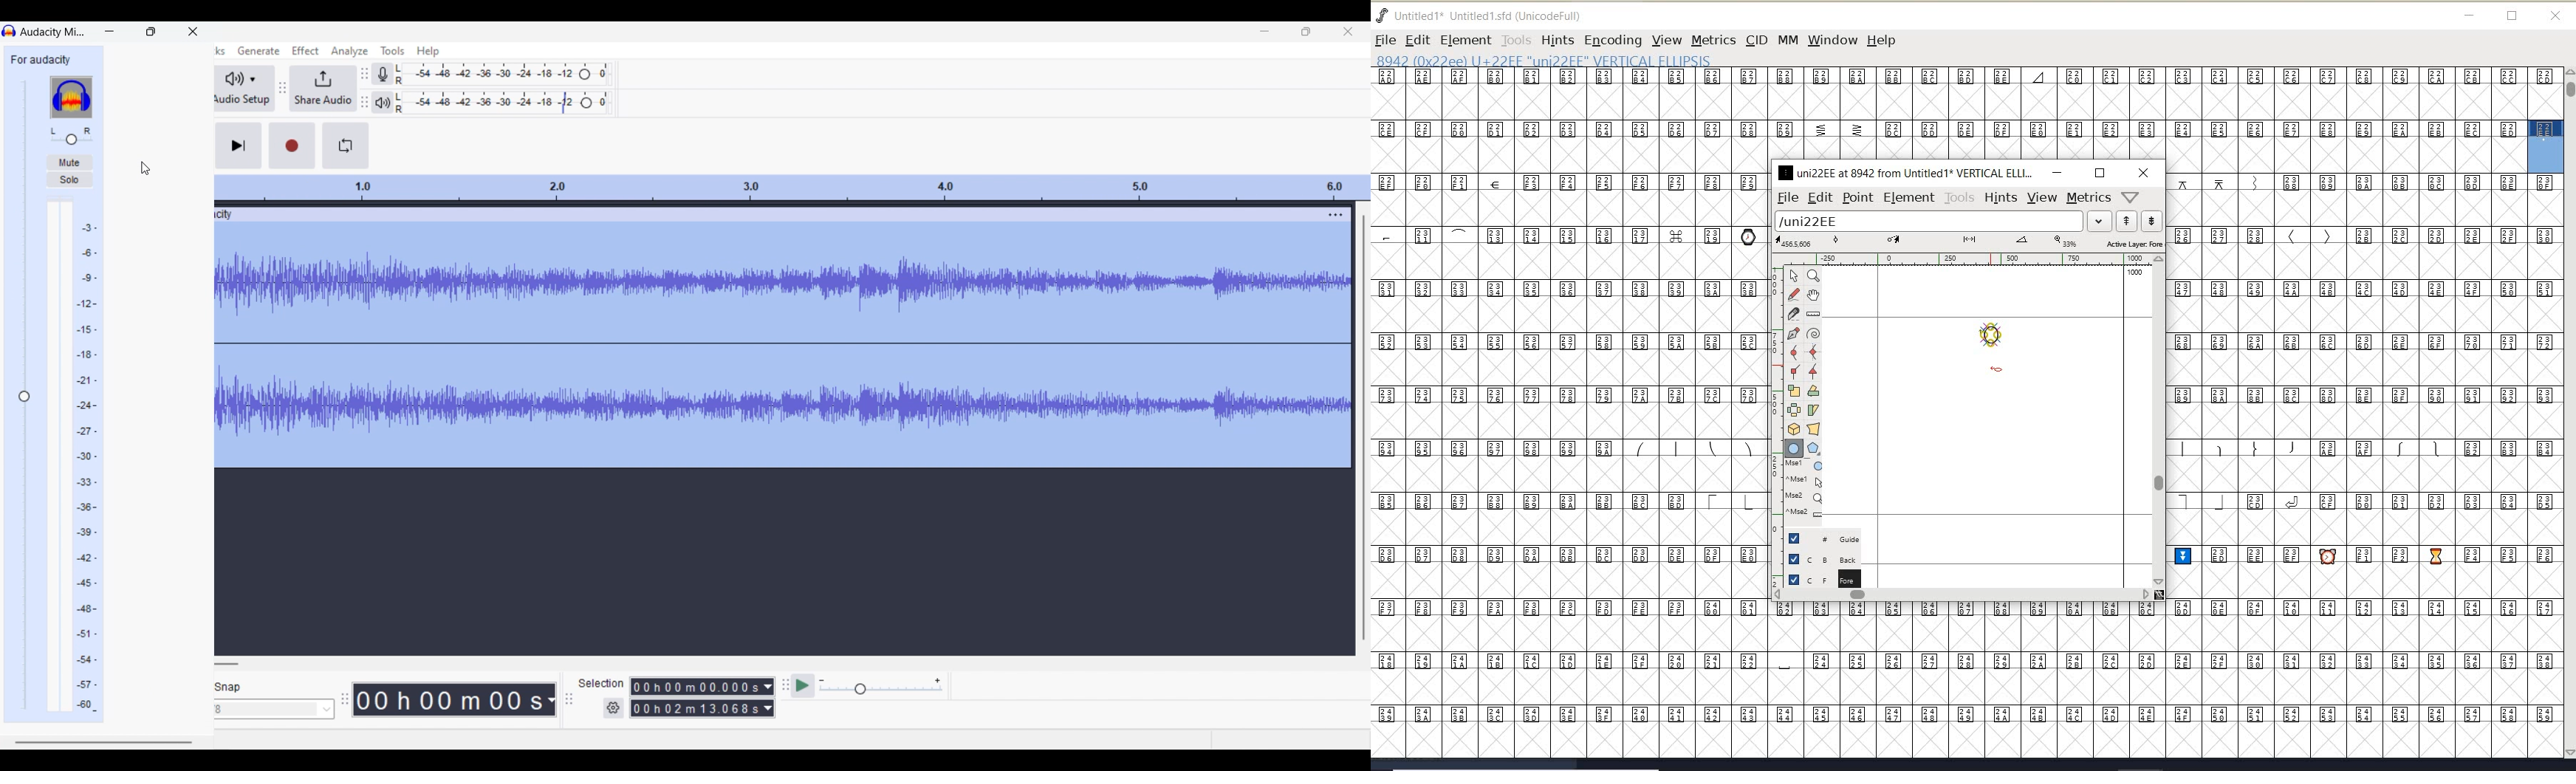 This screenshot has height=784, width=2576. Describe the element at coordinates (503, 103) in the screenshot. I see `Playback level` at that location.